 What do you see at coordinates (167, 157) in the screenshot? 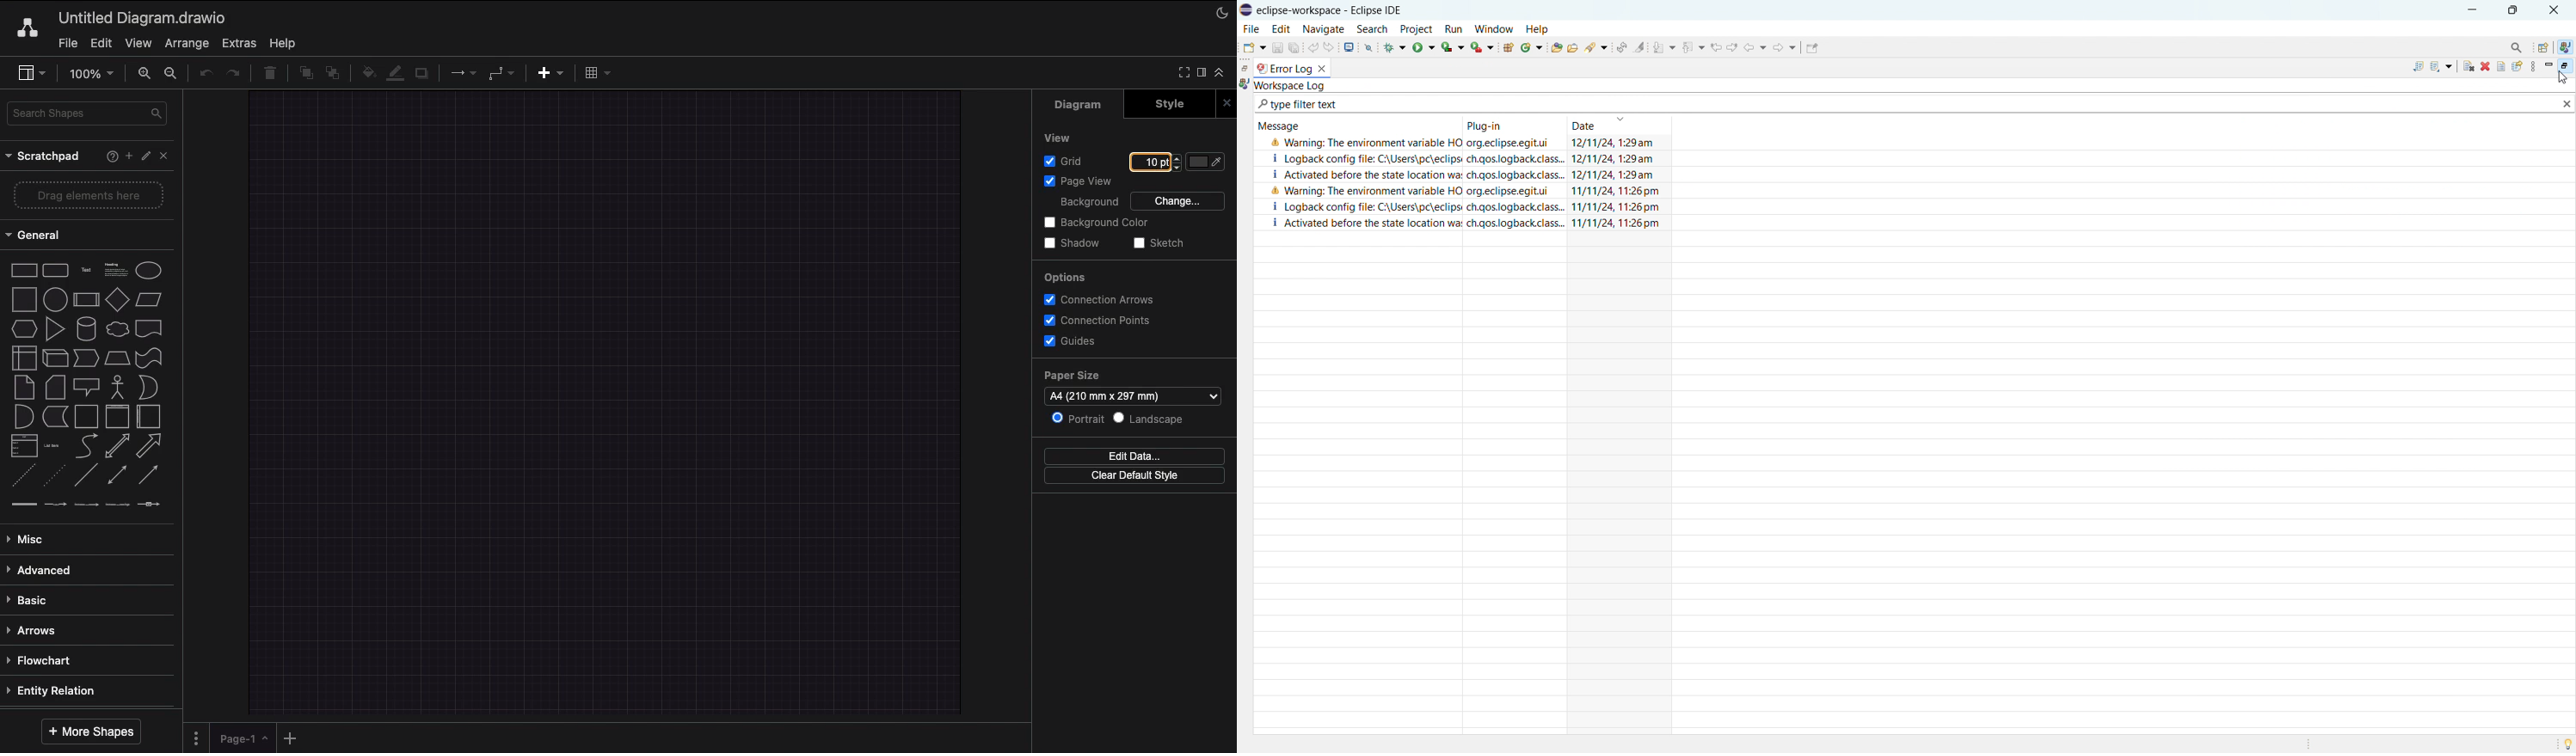
I see `Close` at bounding box center [167, 157].